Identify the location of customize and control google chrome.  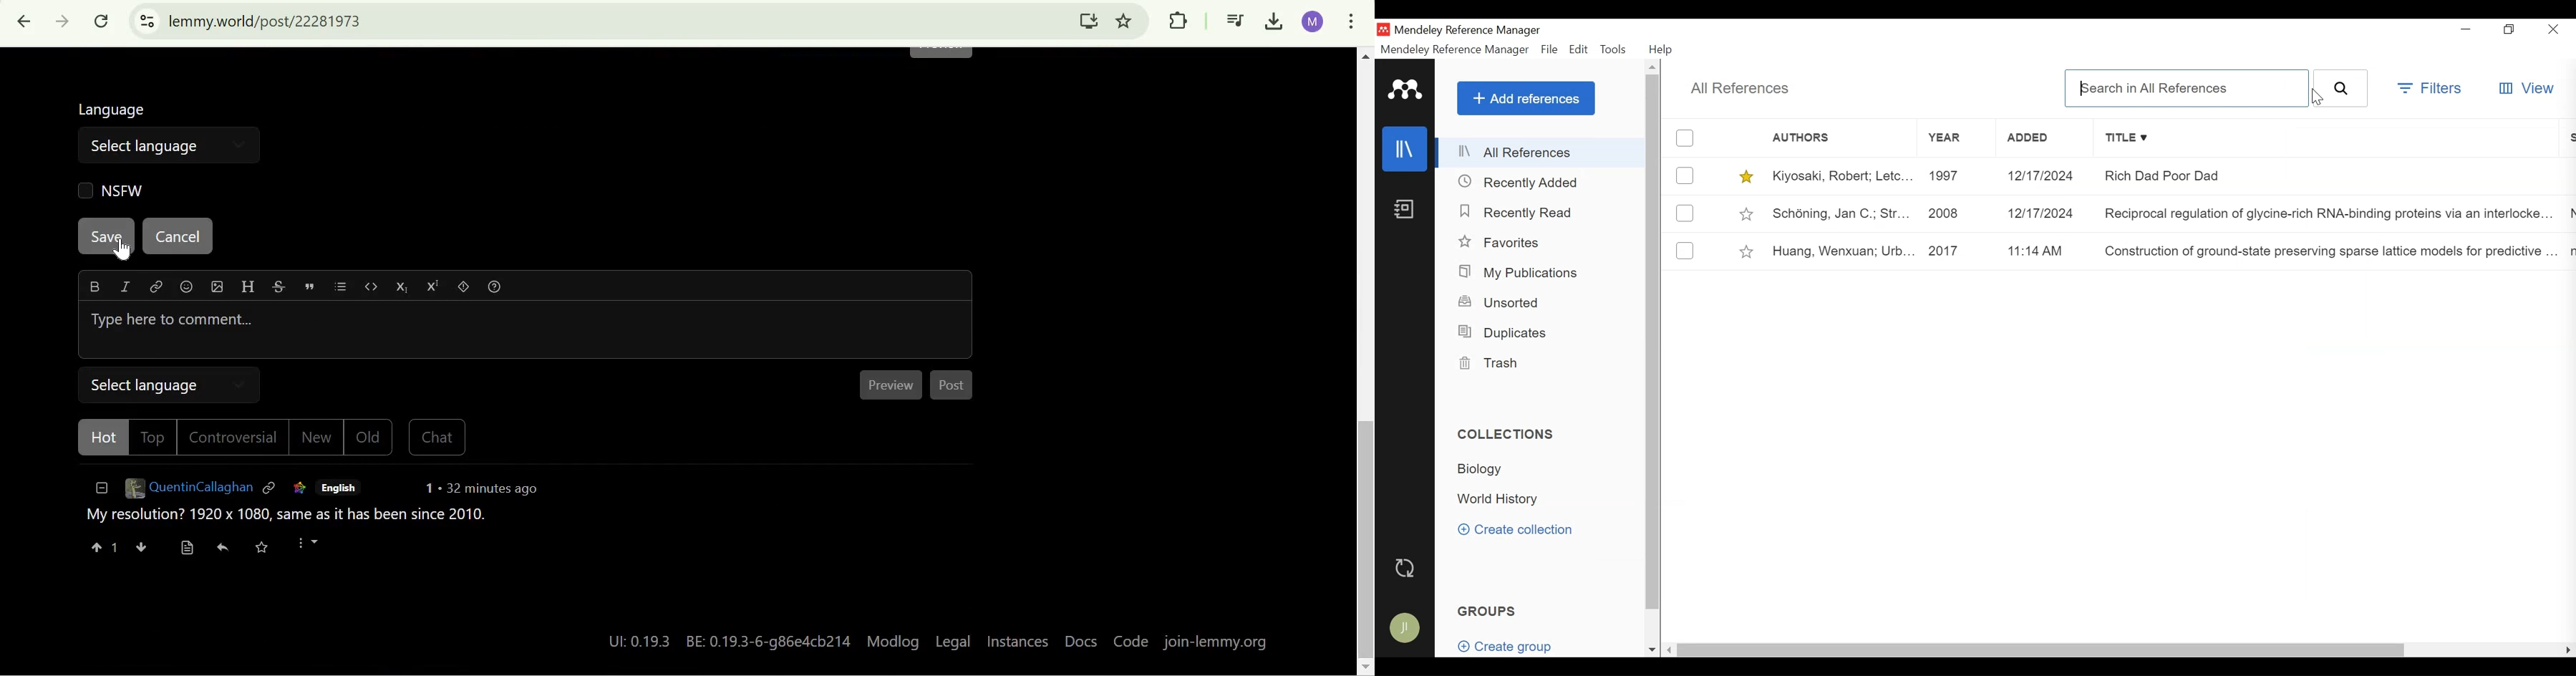
(1351, 24).